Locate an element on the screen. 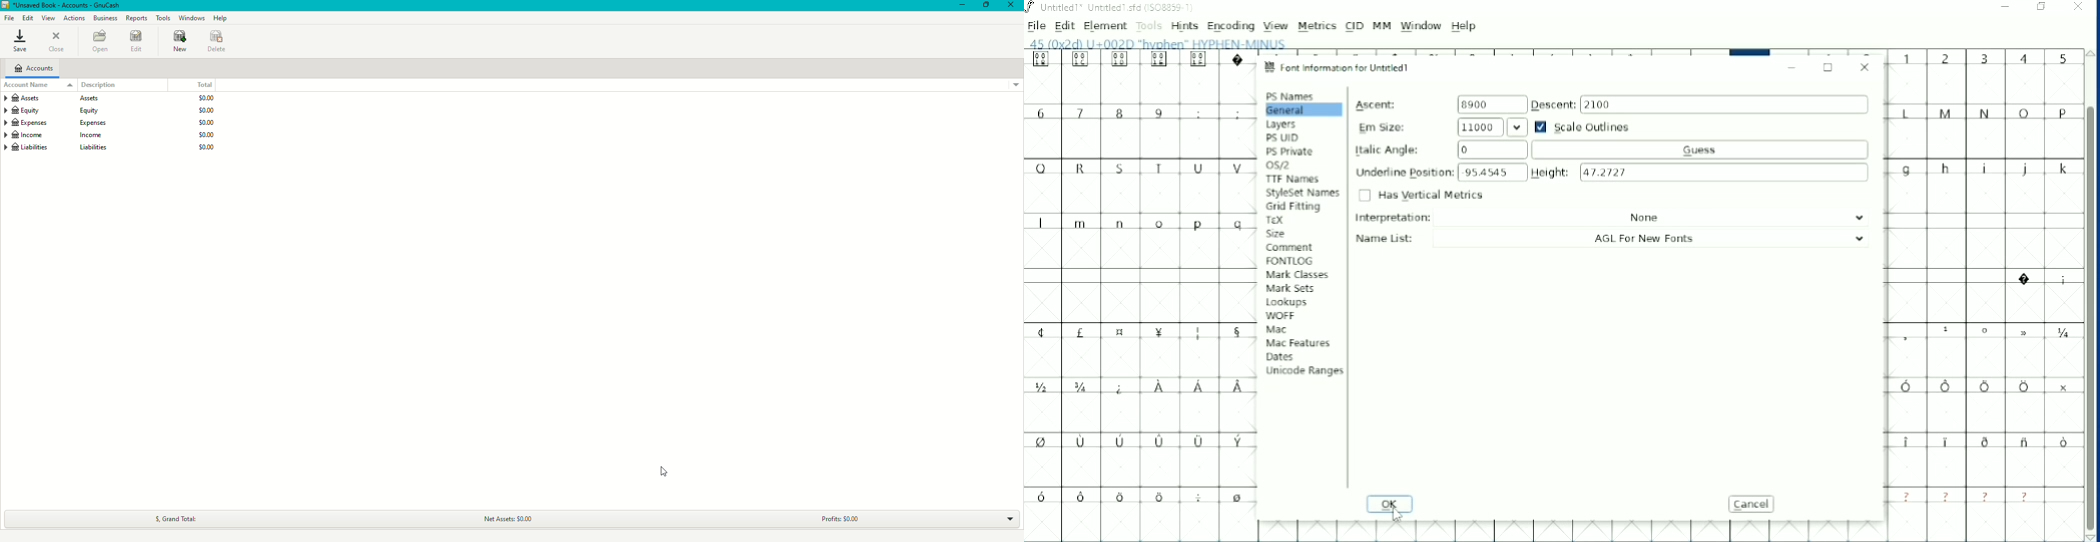 This screenshot has height=560, width=2100. Equity is located at coordinates (116, 109).